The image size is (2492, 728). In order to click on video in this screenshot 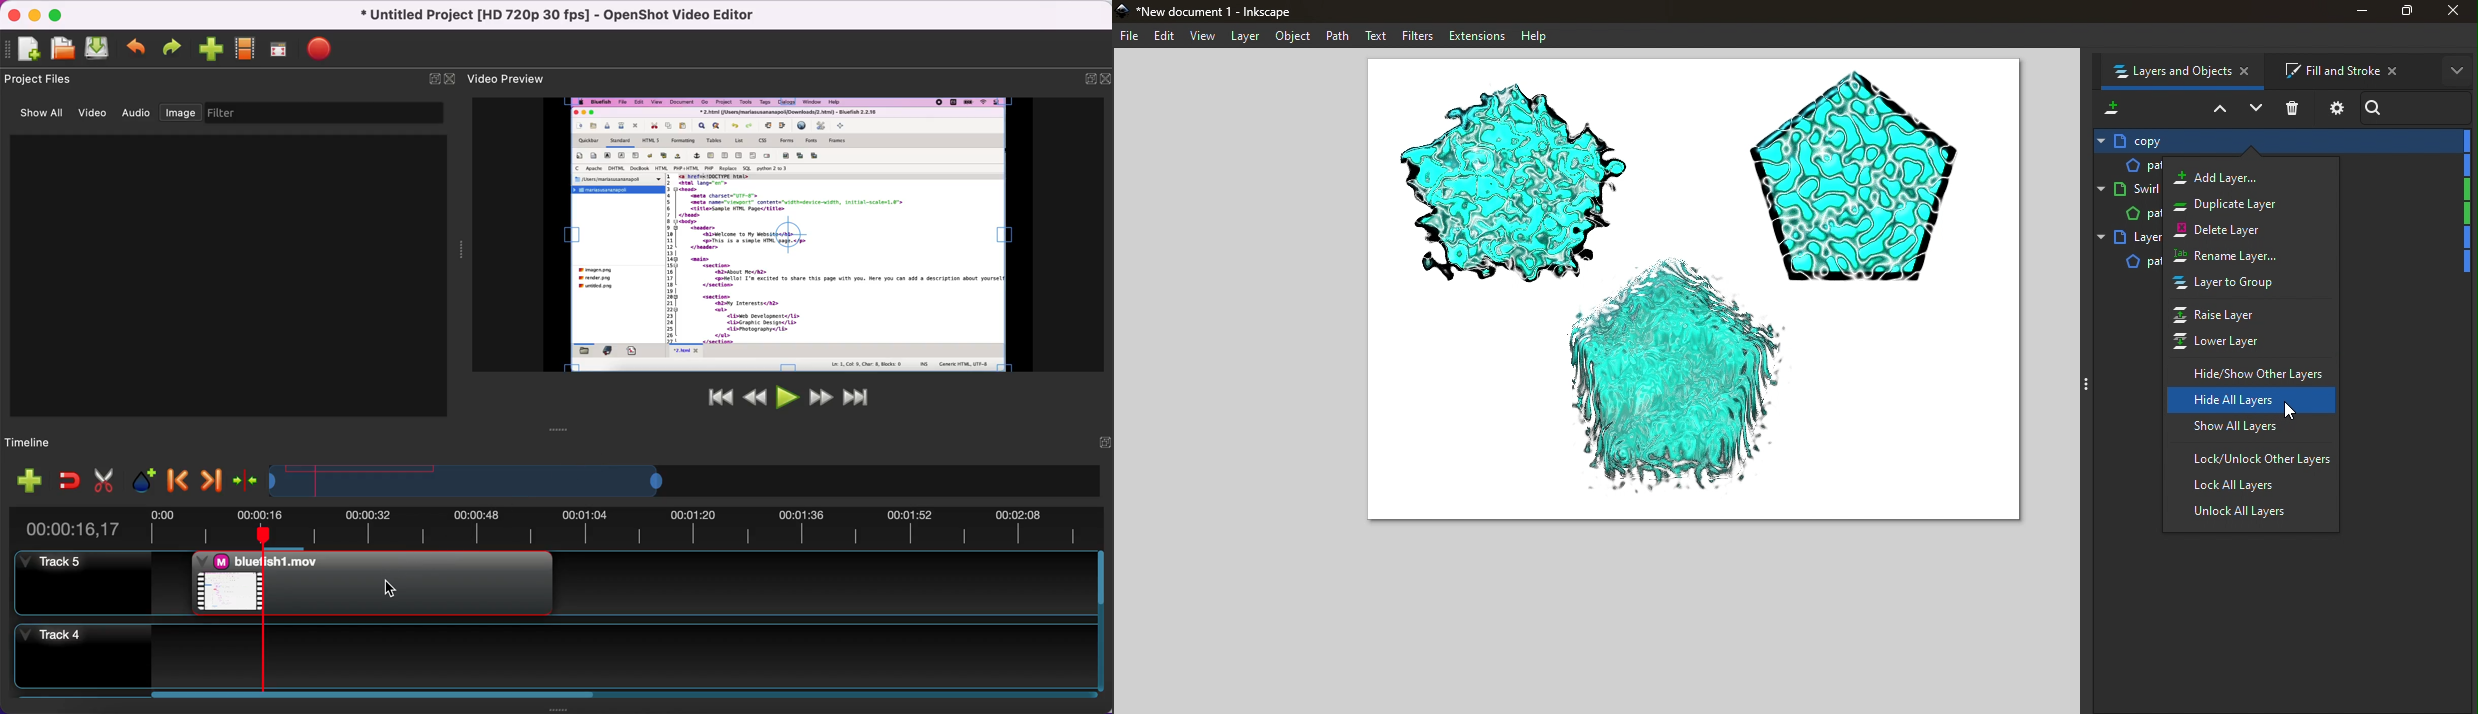, I will do `click(96, 114)`.